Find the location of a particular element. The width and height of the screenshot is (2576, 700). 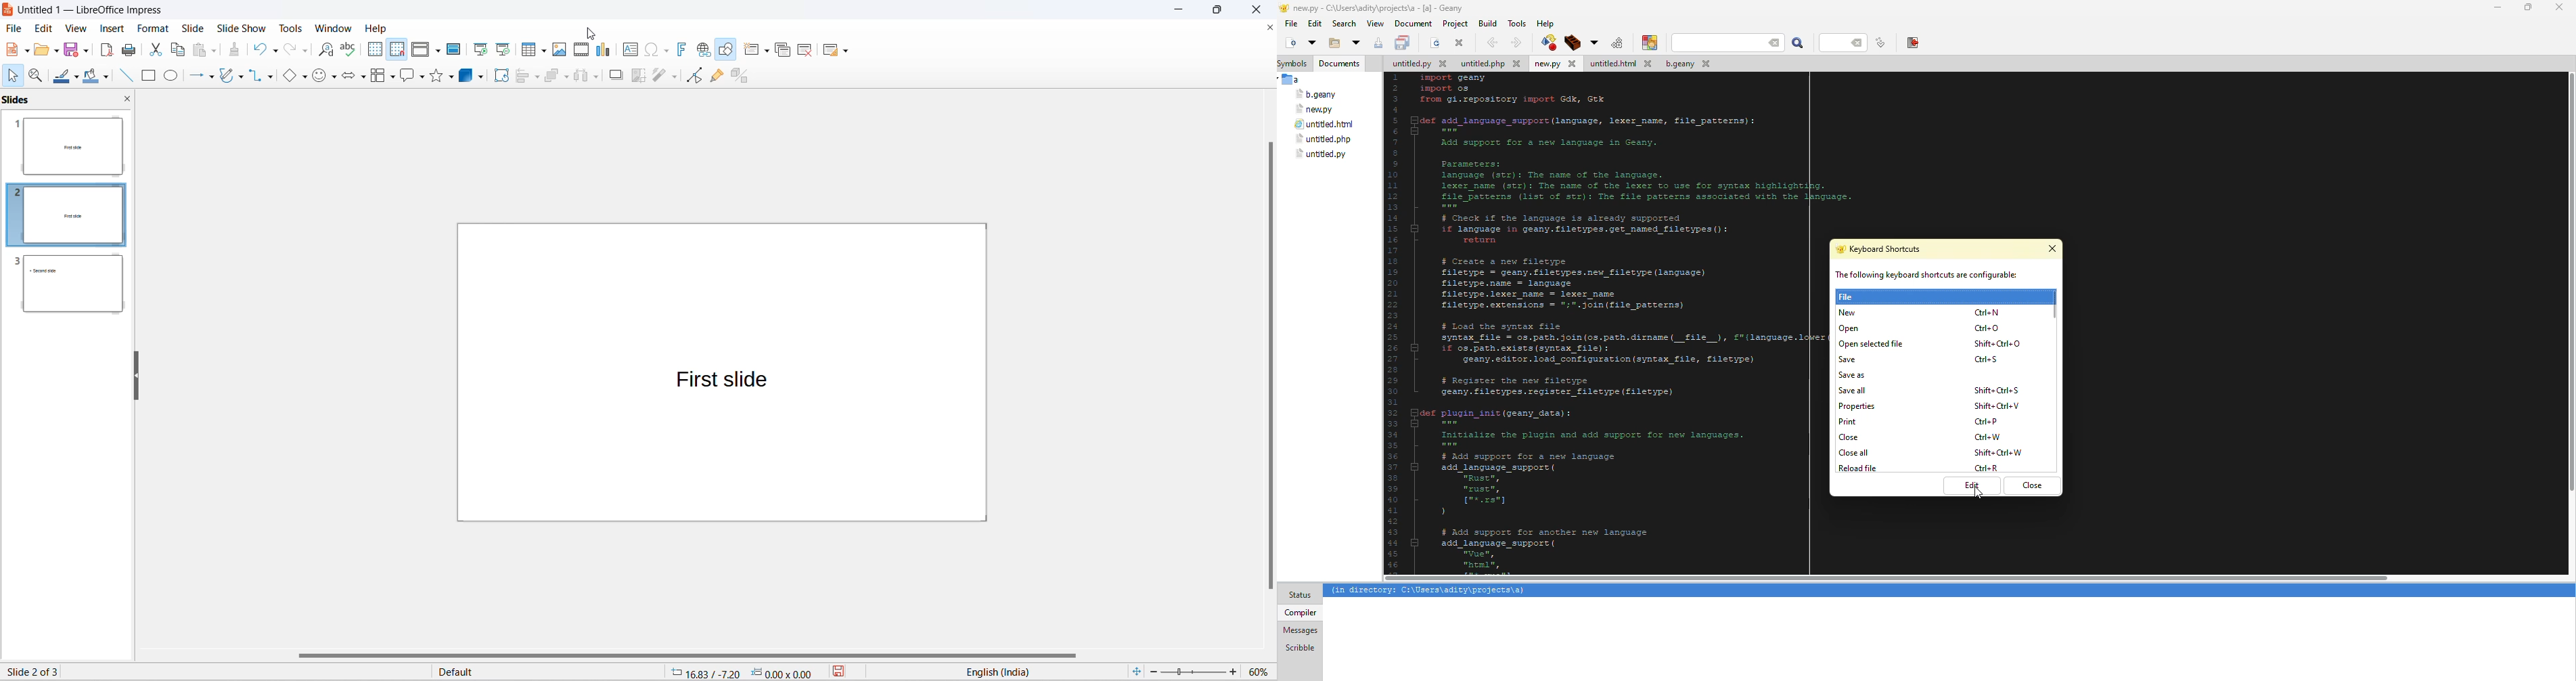

text language is located at coordinates (987, 672).